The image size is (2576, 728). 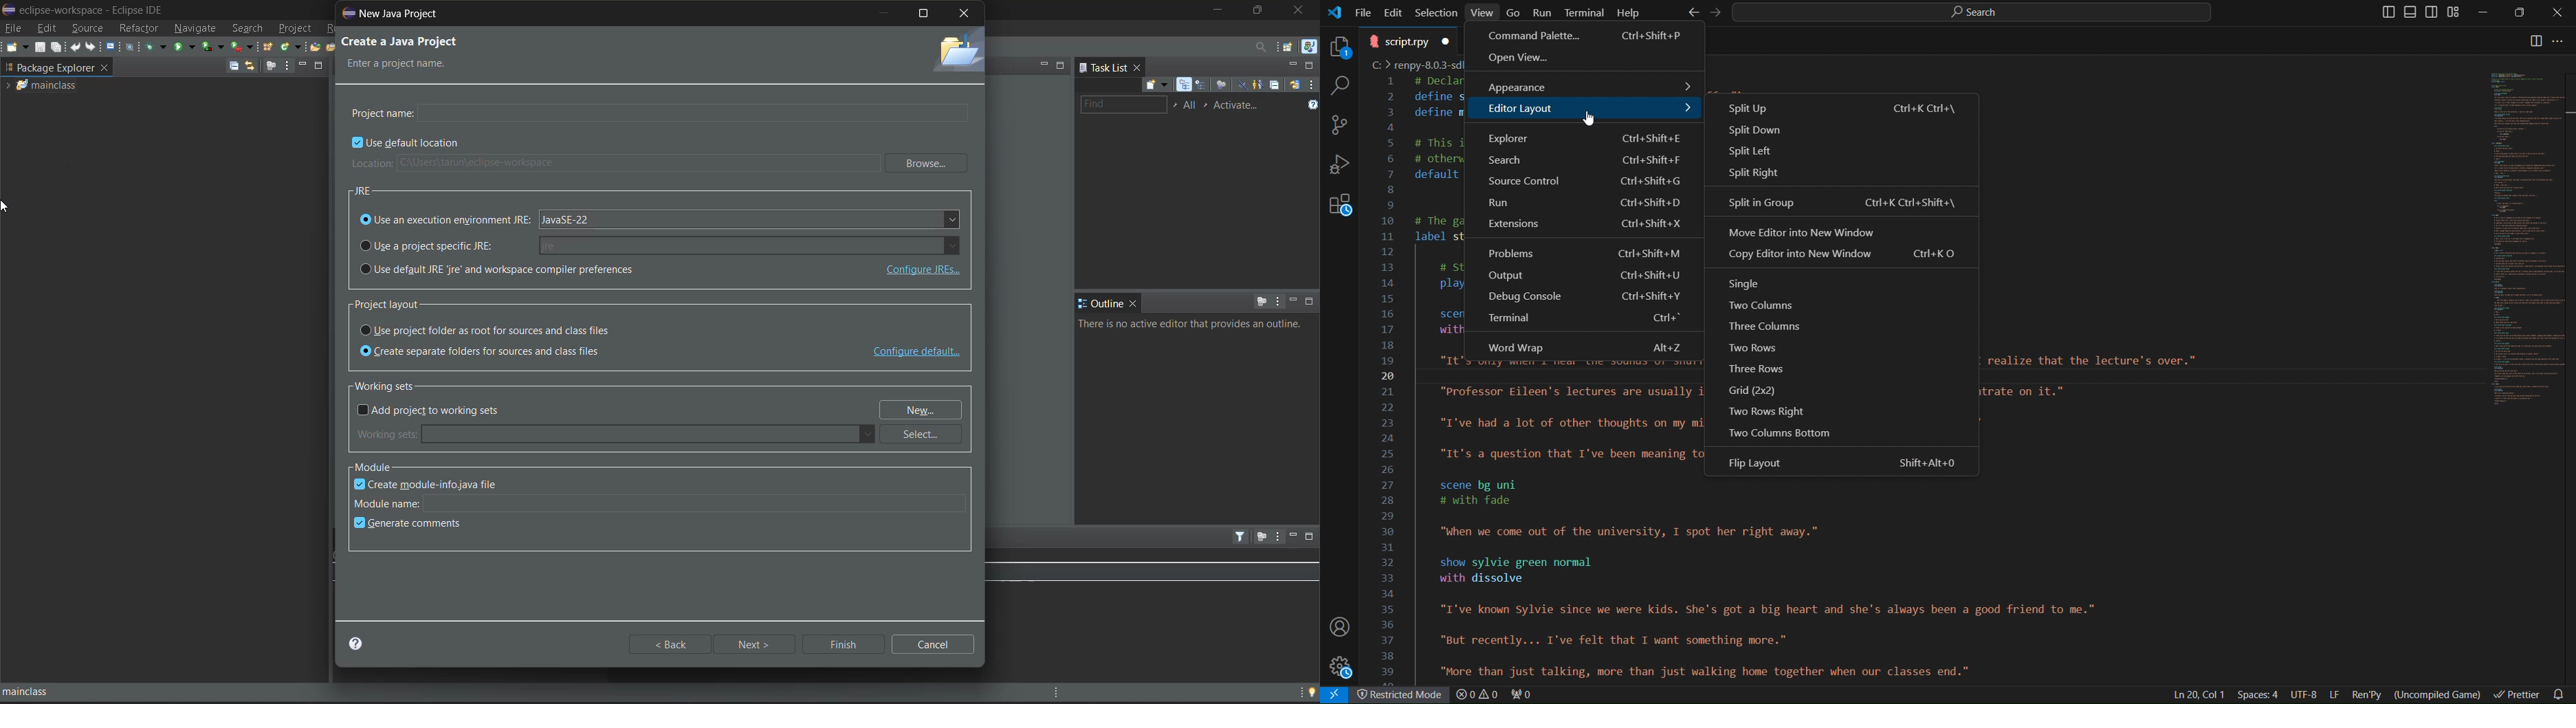 I want to click on LF, so click(x=2335, y=695).